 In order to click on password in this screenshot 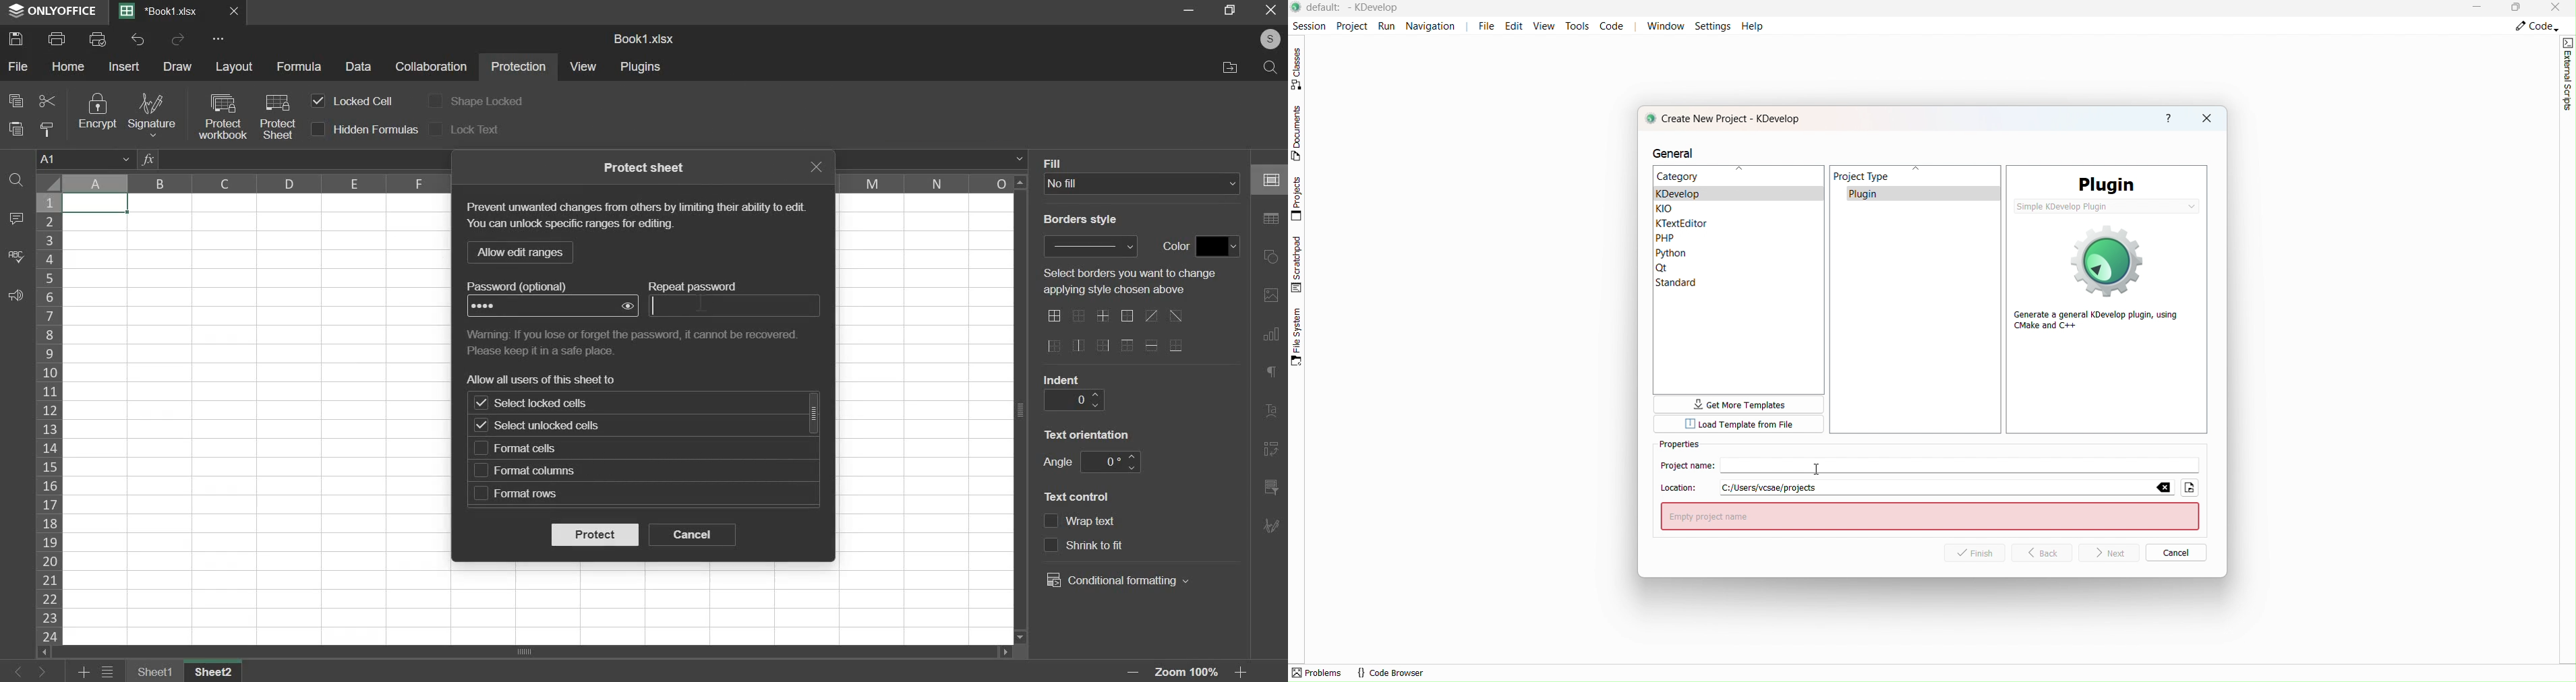, I will do `click(541, 306)`.